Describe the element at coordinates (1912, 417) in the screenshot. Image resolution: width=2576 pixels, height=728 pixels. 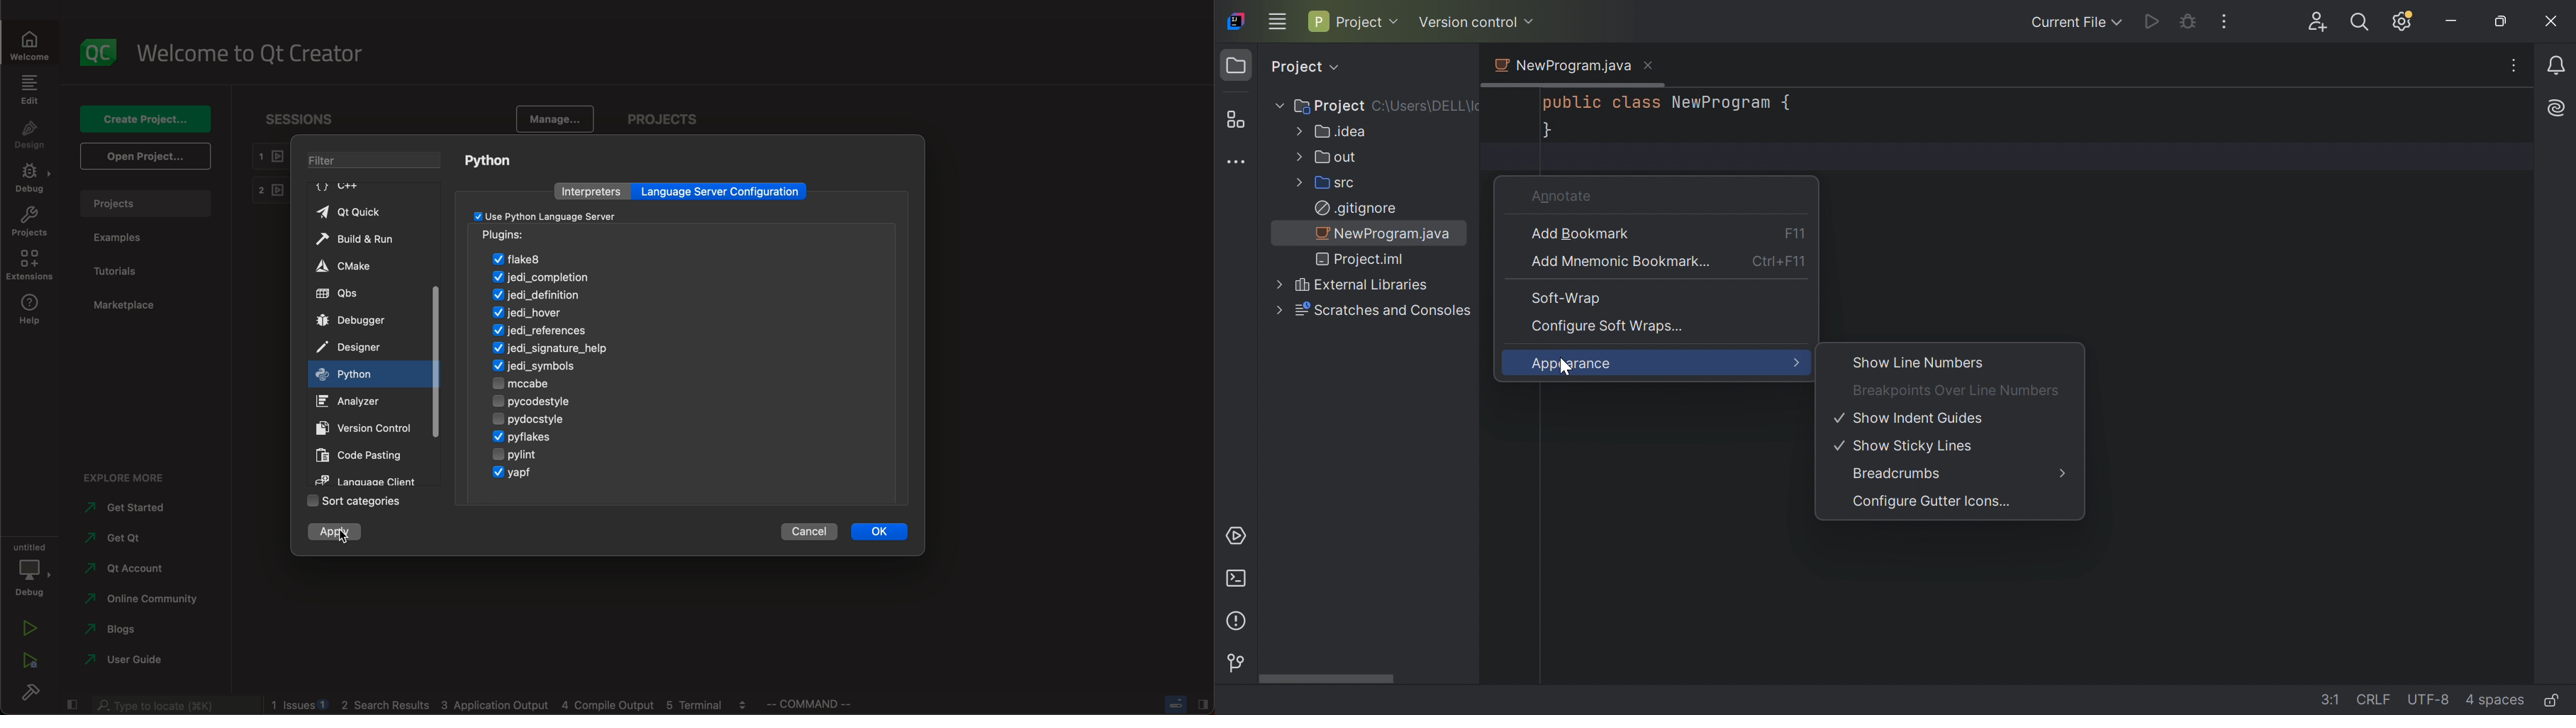
I see `Show Indent Guides` at that location.